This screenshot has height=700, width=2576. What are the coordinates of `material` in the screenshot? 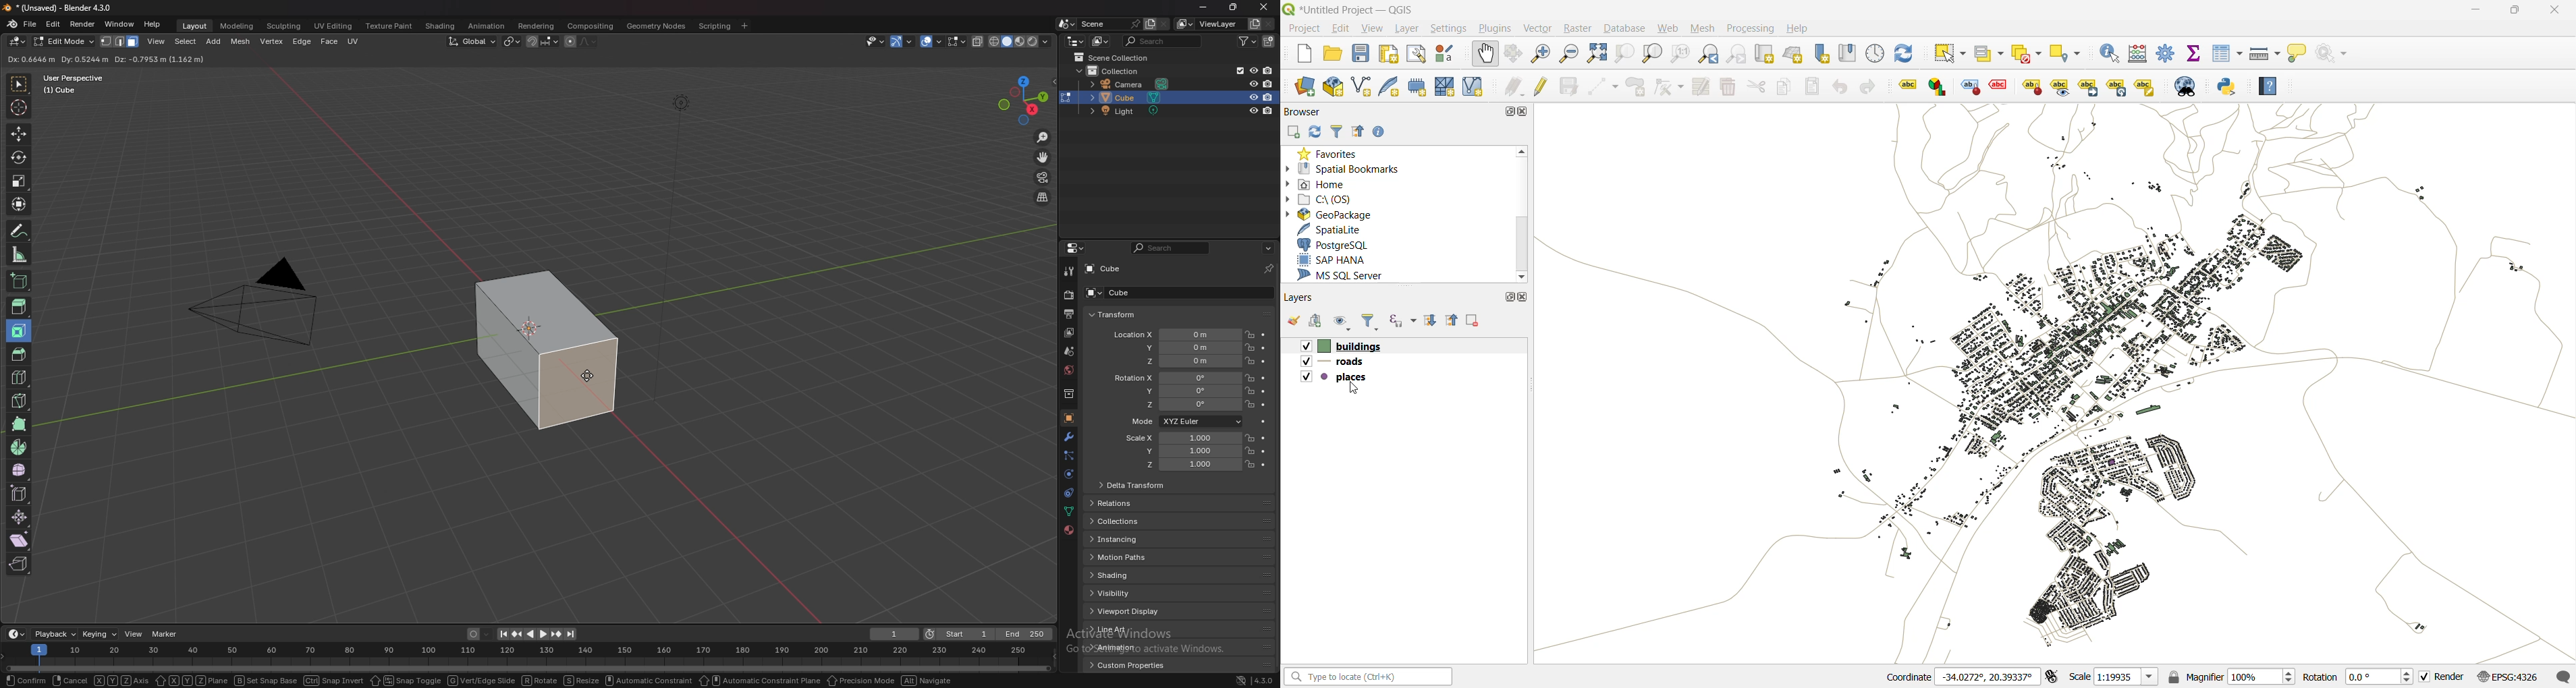 It's located at (1070, 530).